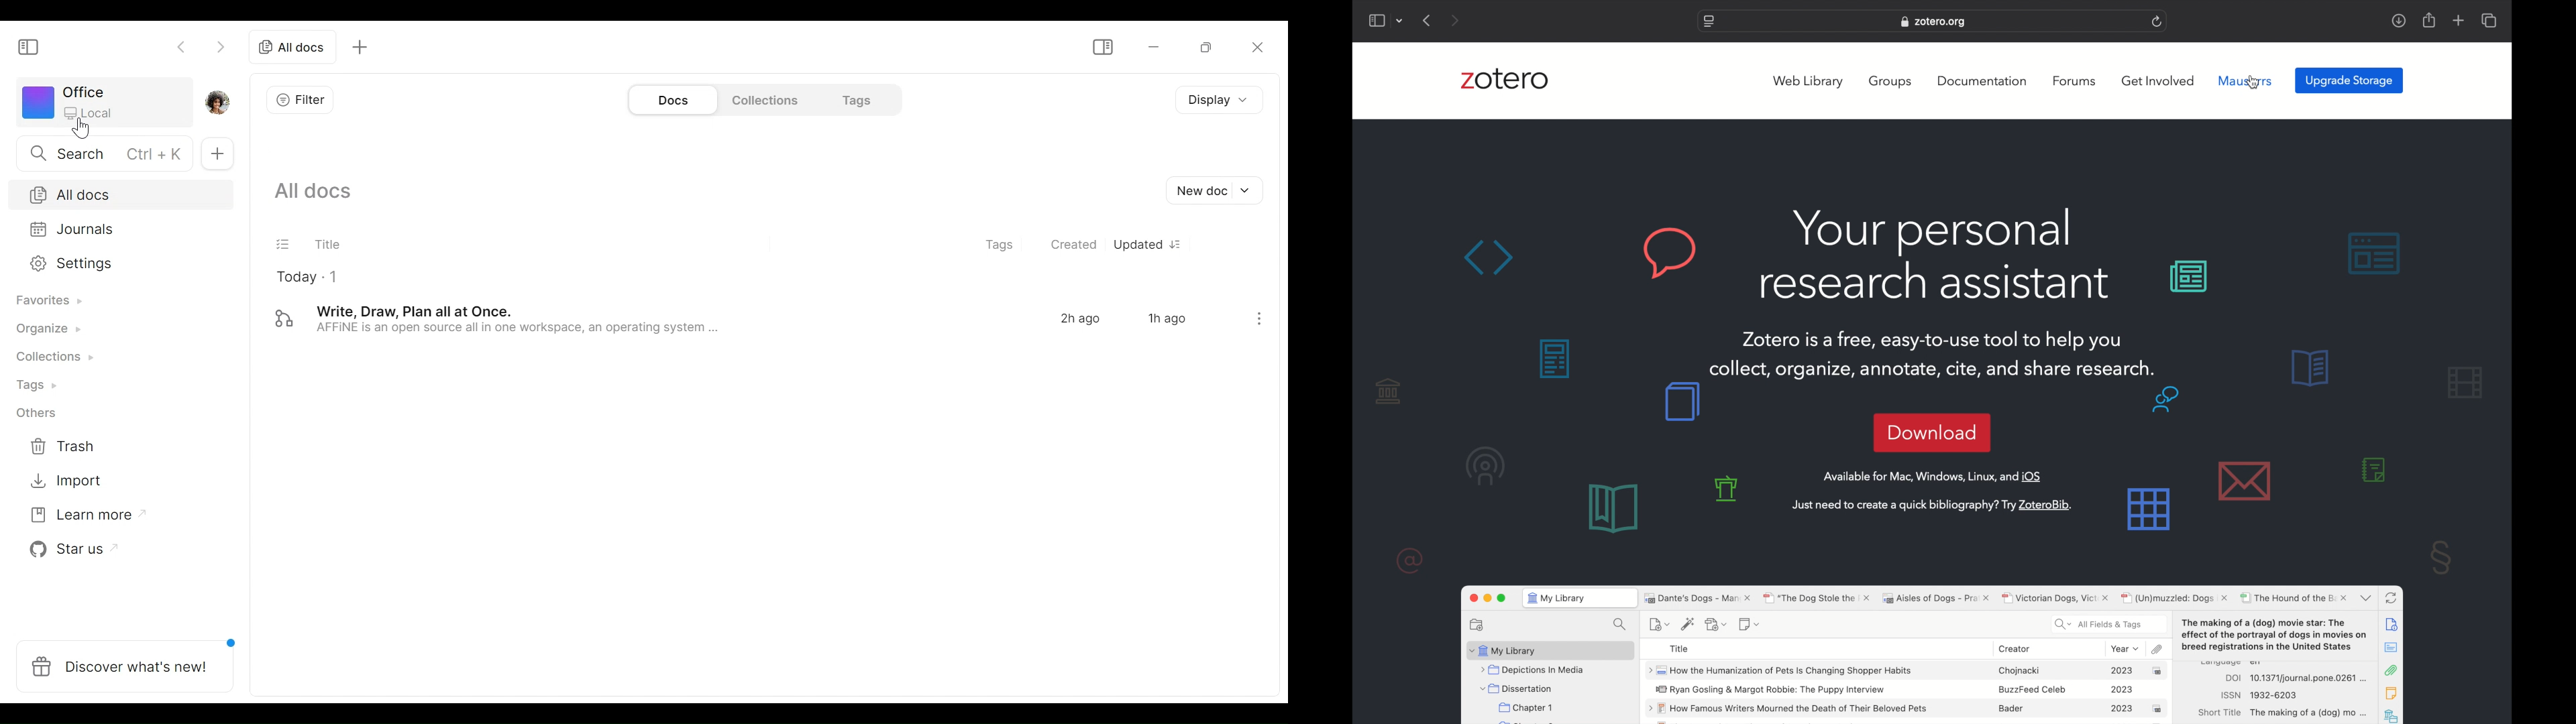 Image resolution: width=2576 pixels, height=728 pixels. I want to click on Go forward, so click(219, 48).